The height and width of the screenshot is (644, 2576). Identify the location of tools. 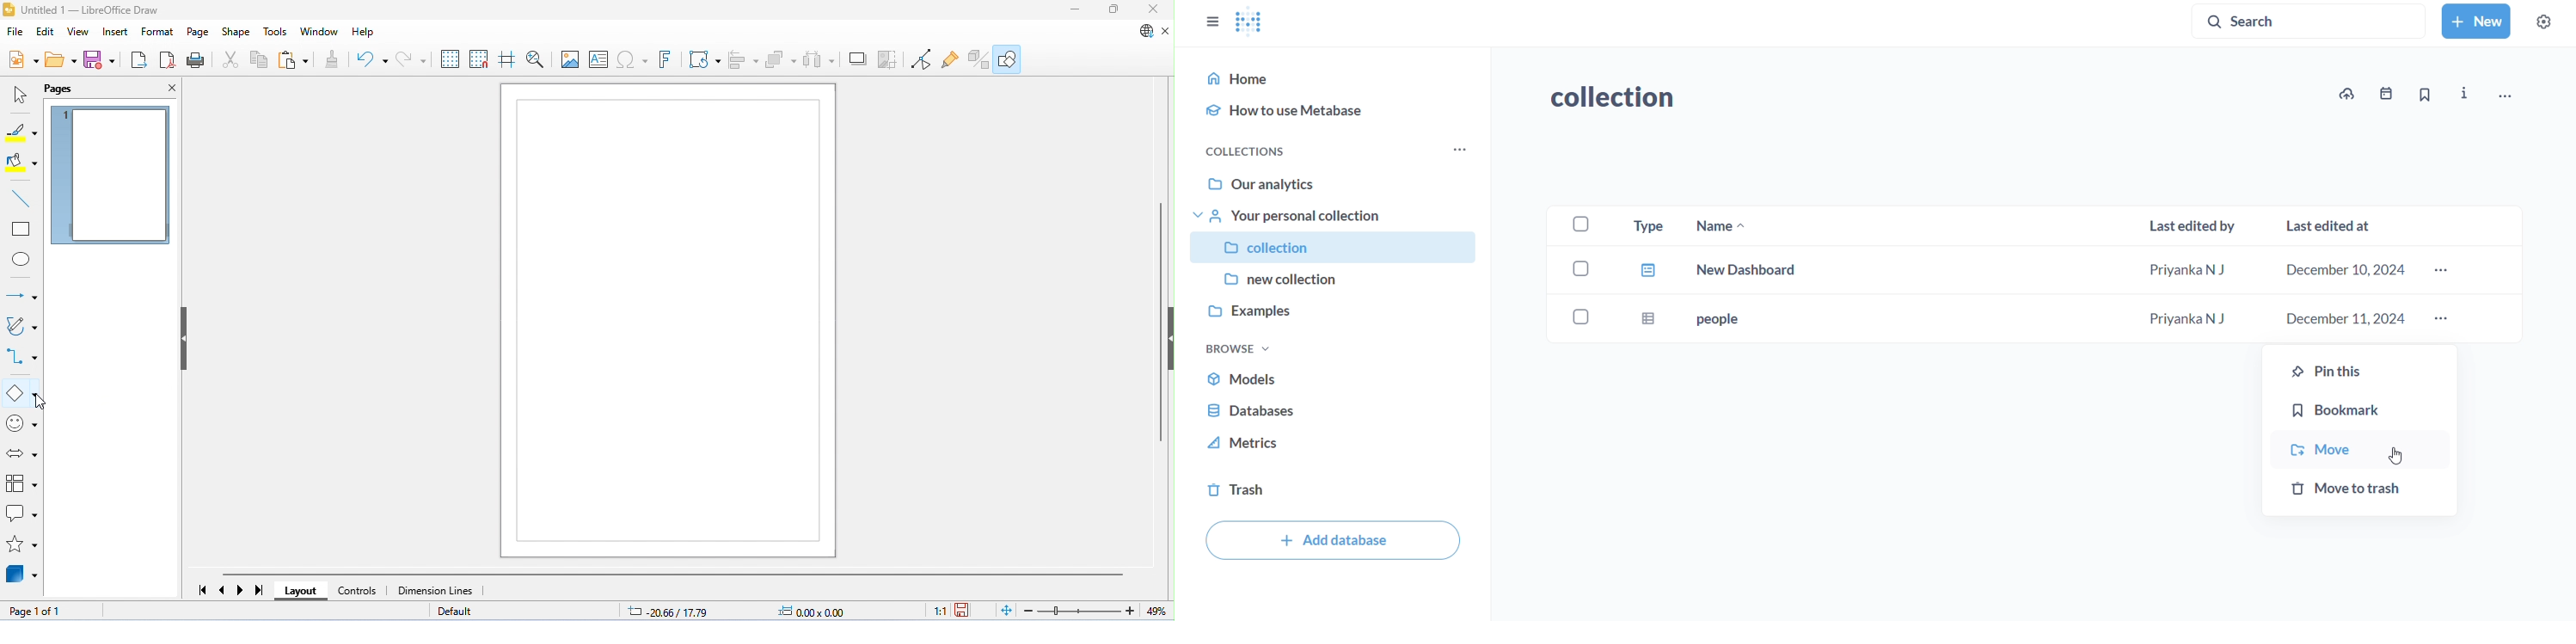
(276, 31).